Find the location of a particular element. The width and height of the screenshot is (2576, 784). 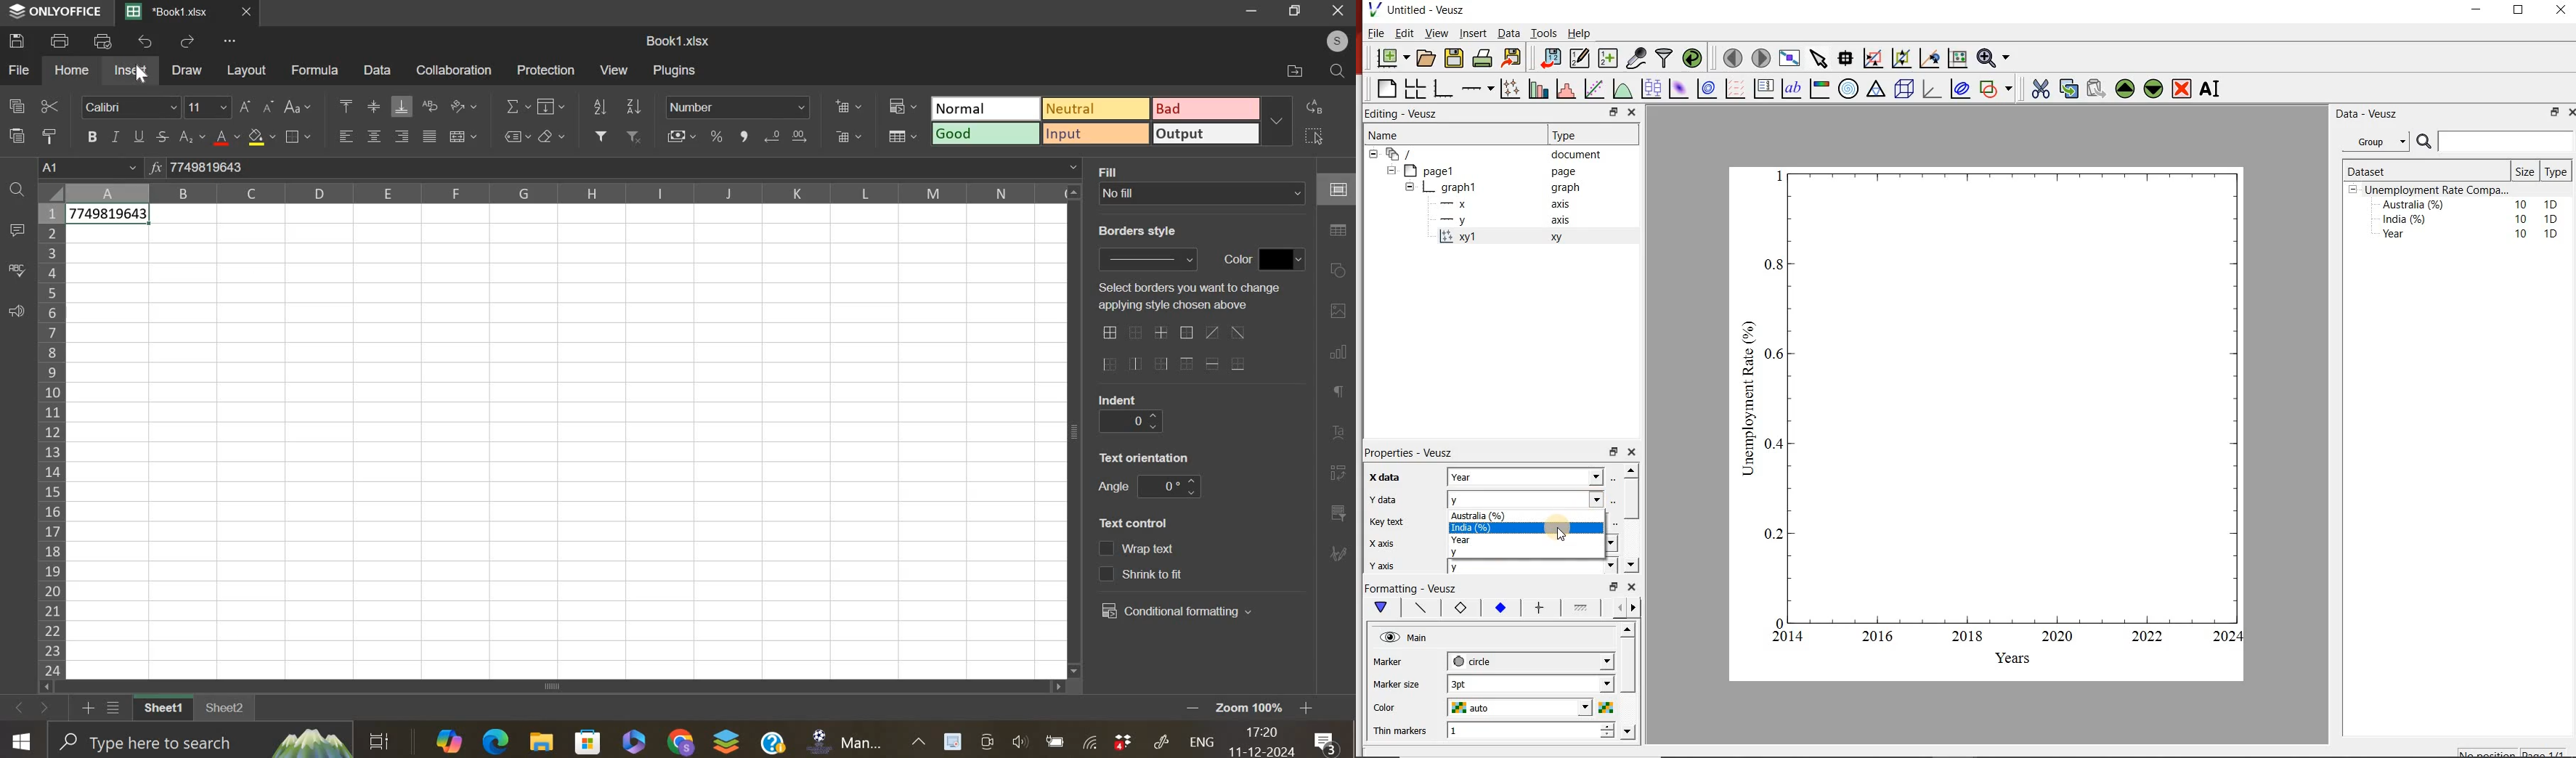

redo is located at coordinates (187, 43).